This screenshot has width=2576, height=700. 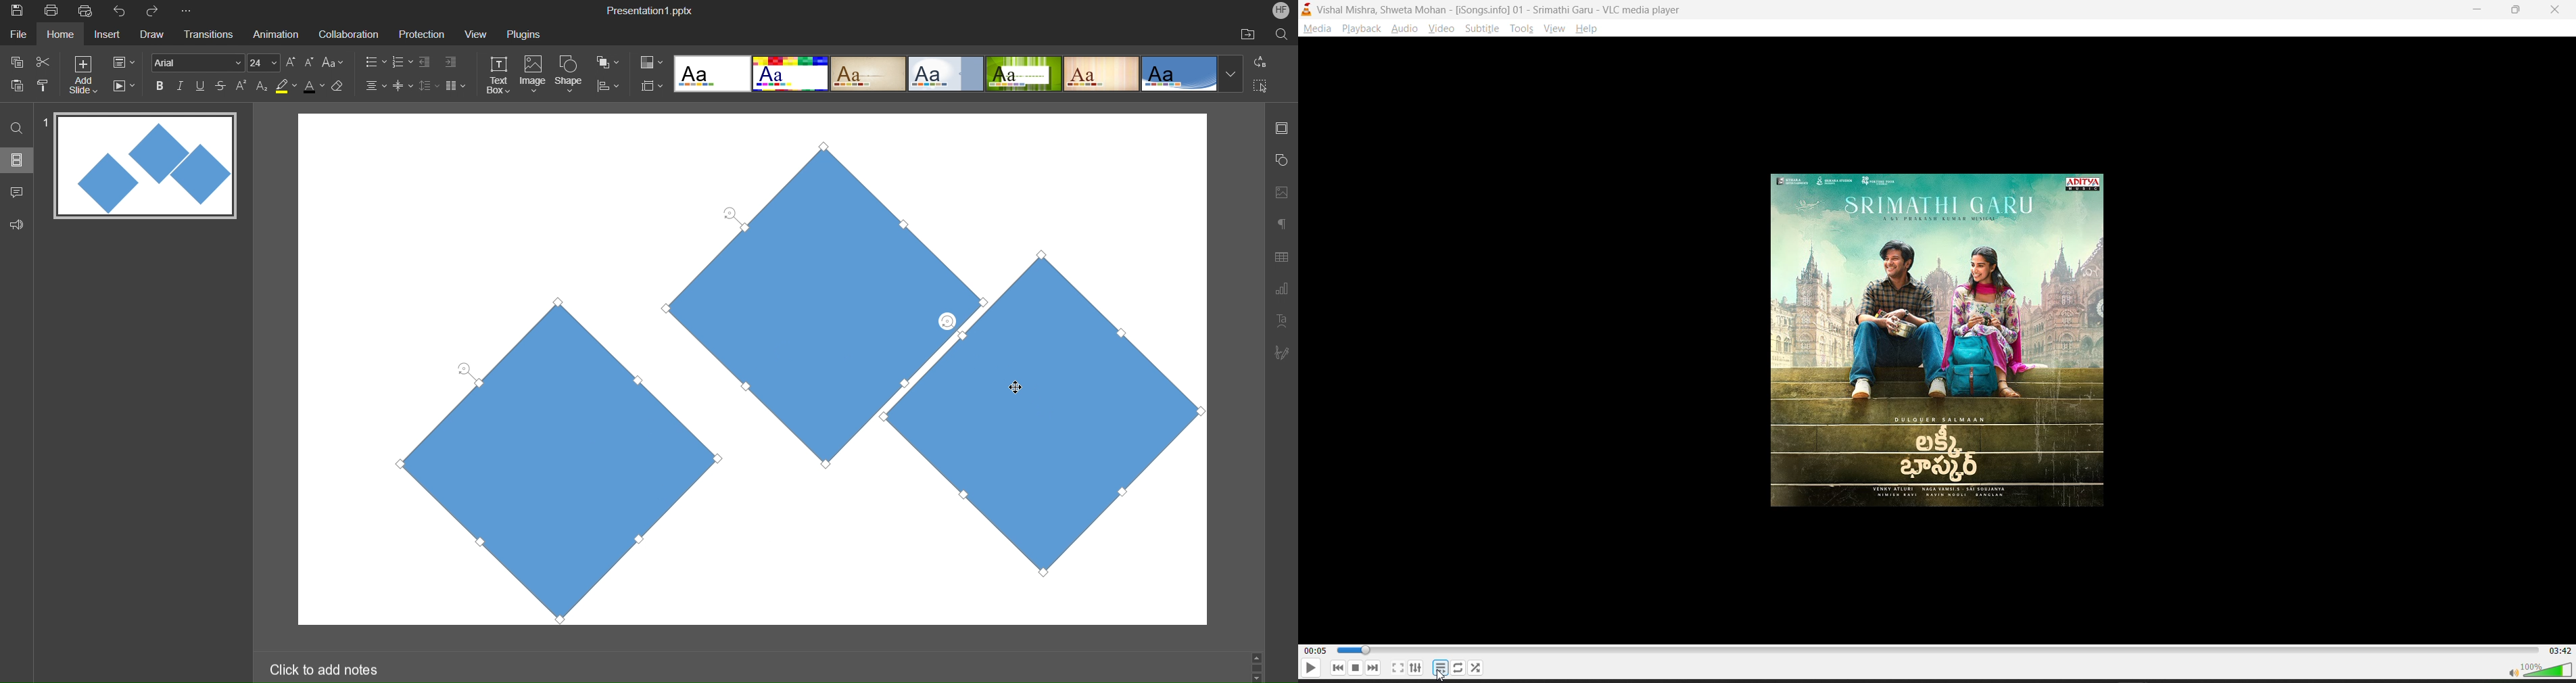 What do you see at coordinates (310, 62) in the screenshot?
I see `Decrease Font` at bounding box center [310, 62].